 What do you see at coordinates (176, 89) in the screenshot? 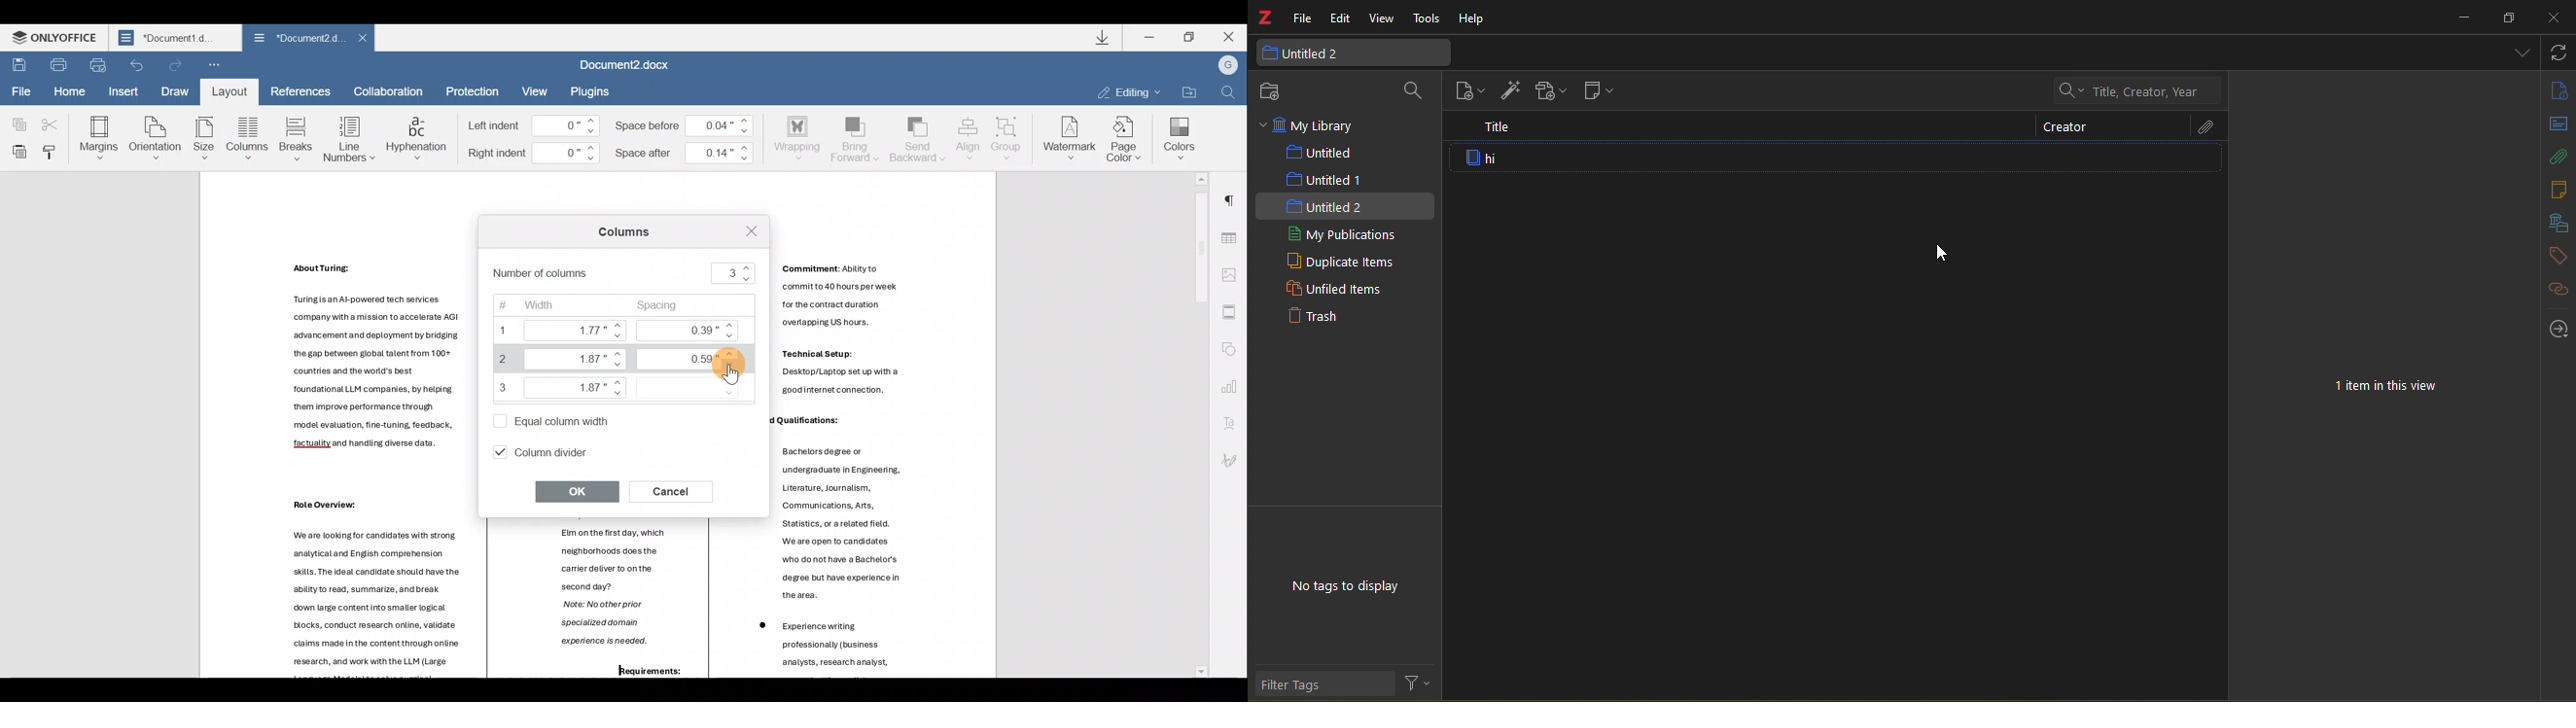
I see `Draw` at bounding box center [176, 89].